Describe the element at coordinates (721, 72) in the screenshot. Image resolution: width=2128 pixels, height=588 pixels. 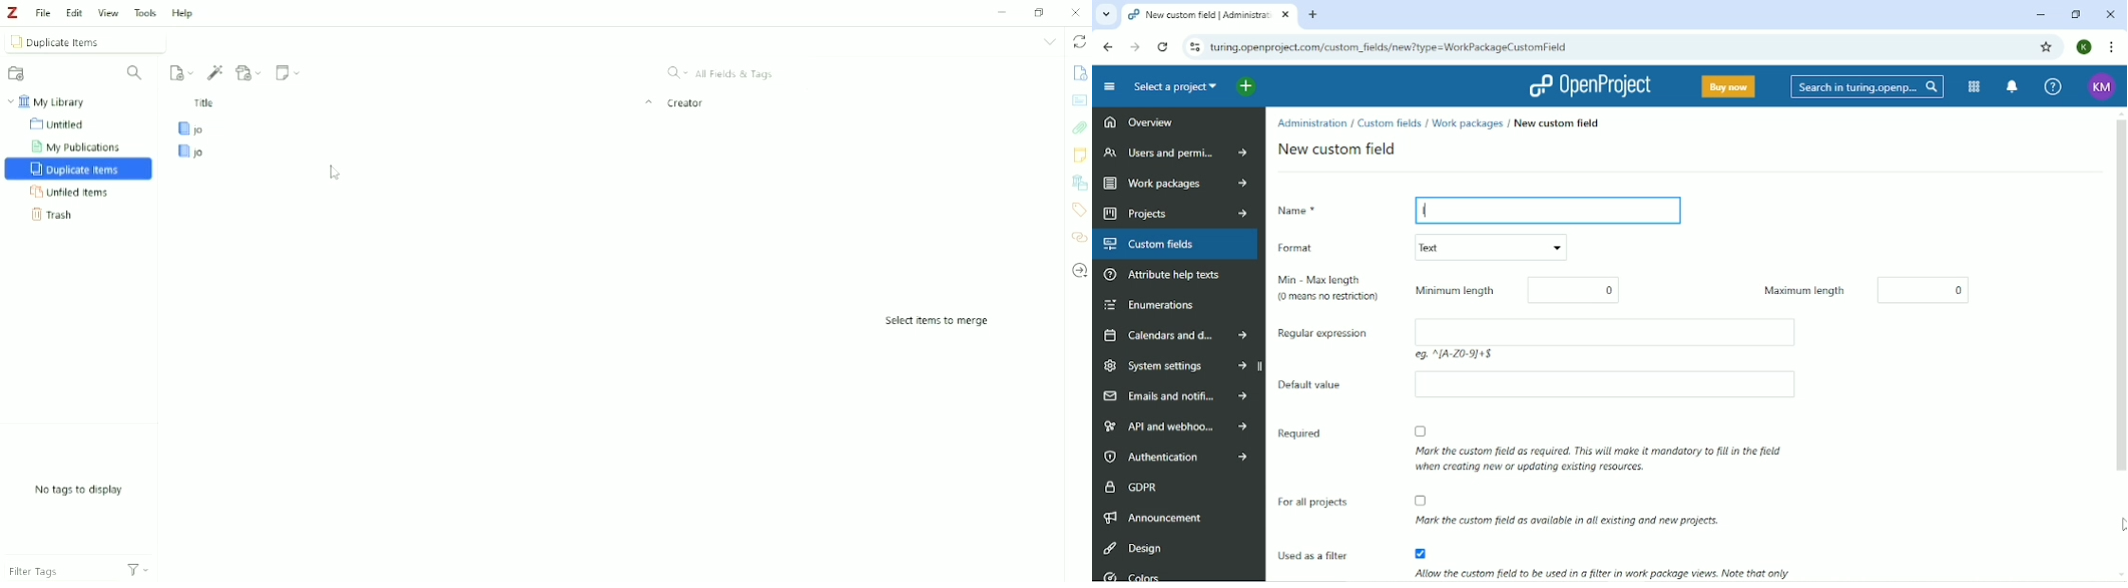
I see `All Fields & Tags` at that location.